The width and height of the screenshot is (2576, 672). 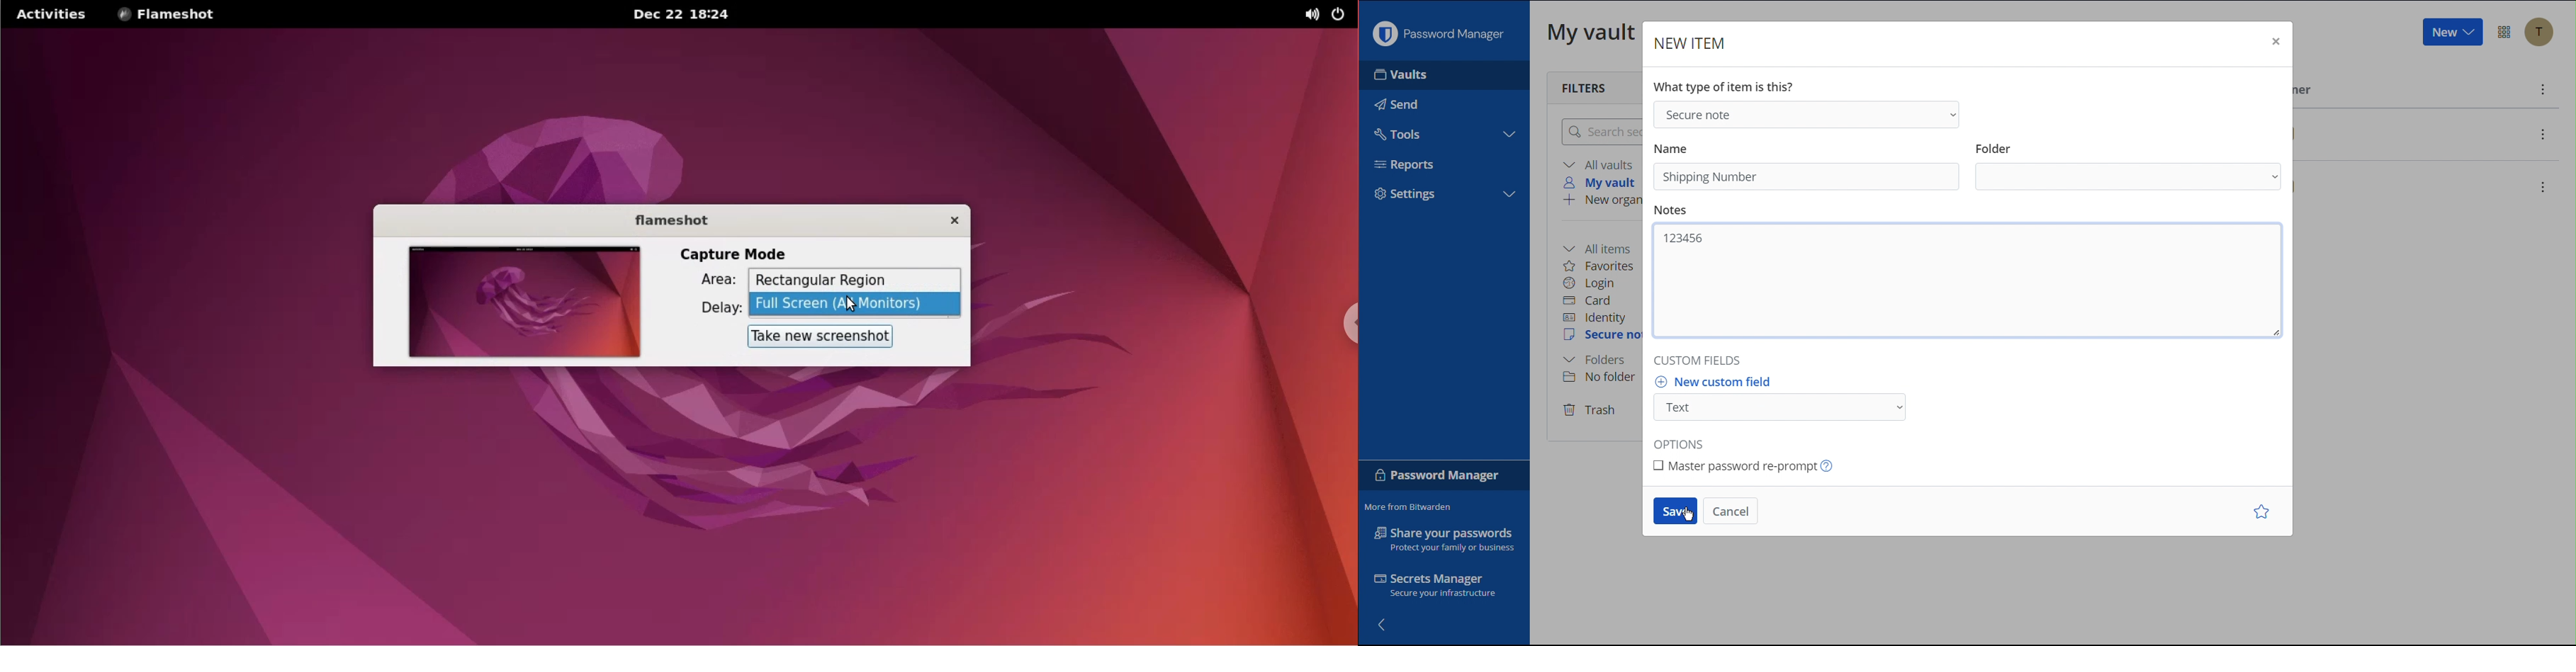 I want to click on back, so click(x=1384, y=626).